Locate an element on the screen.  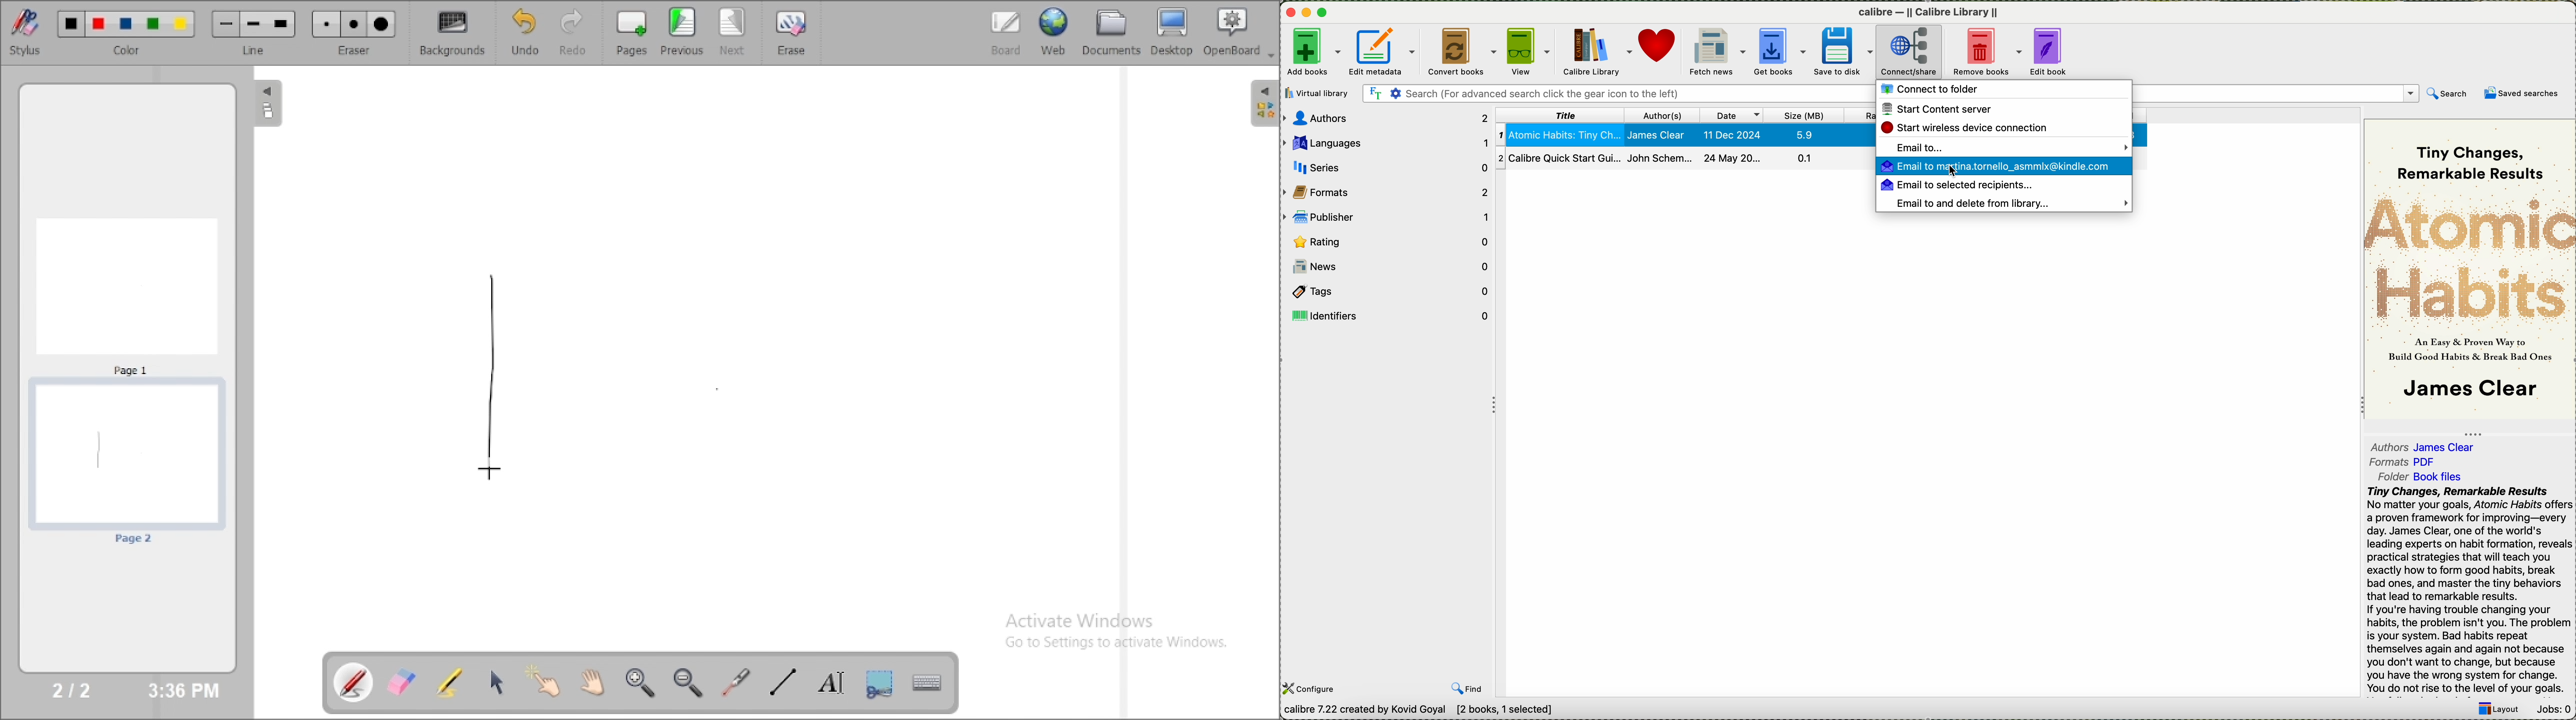
book cover is located at coordinates (2471, 270).